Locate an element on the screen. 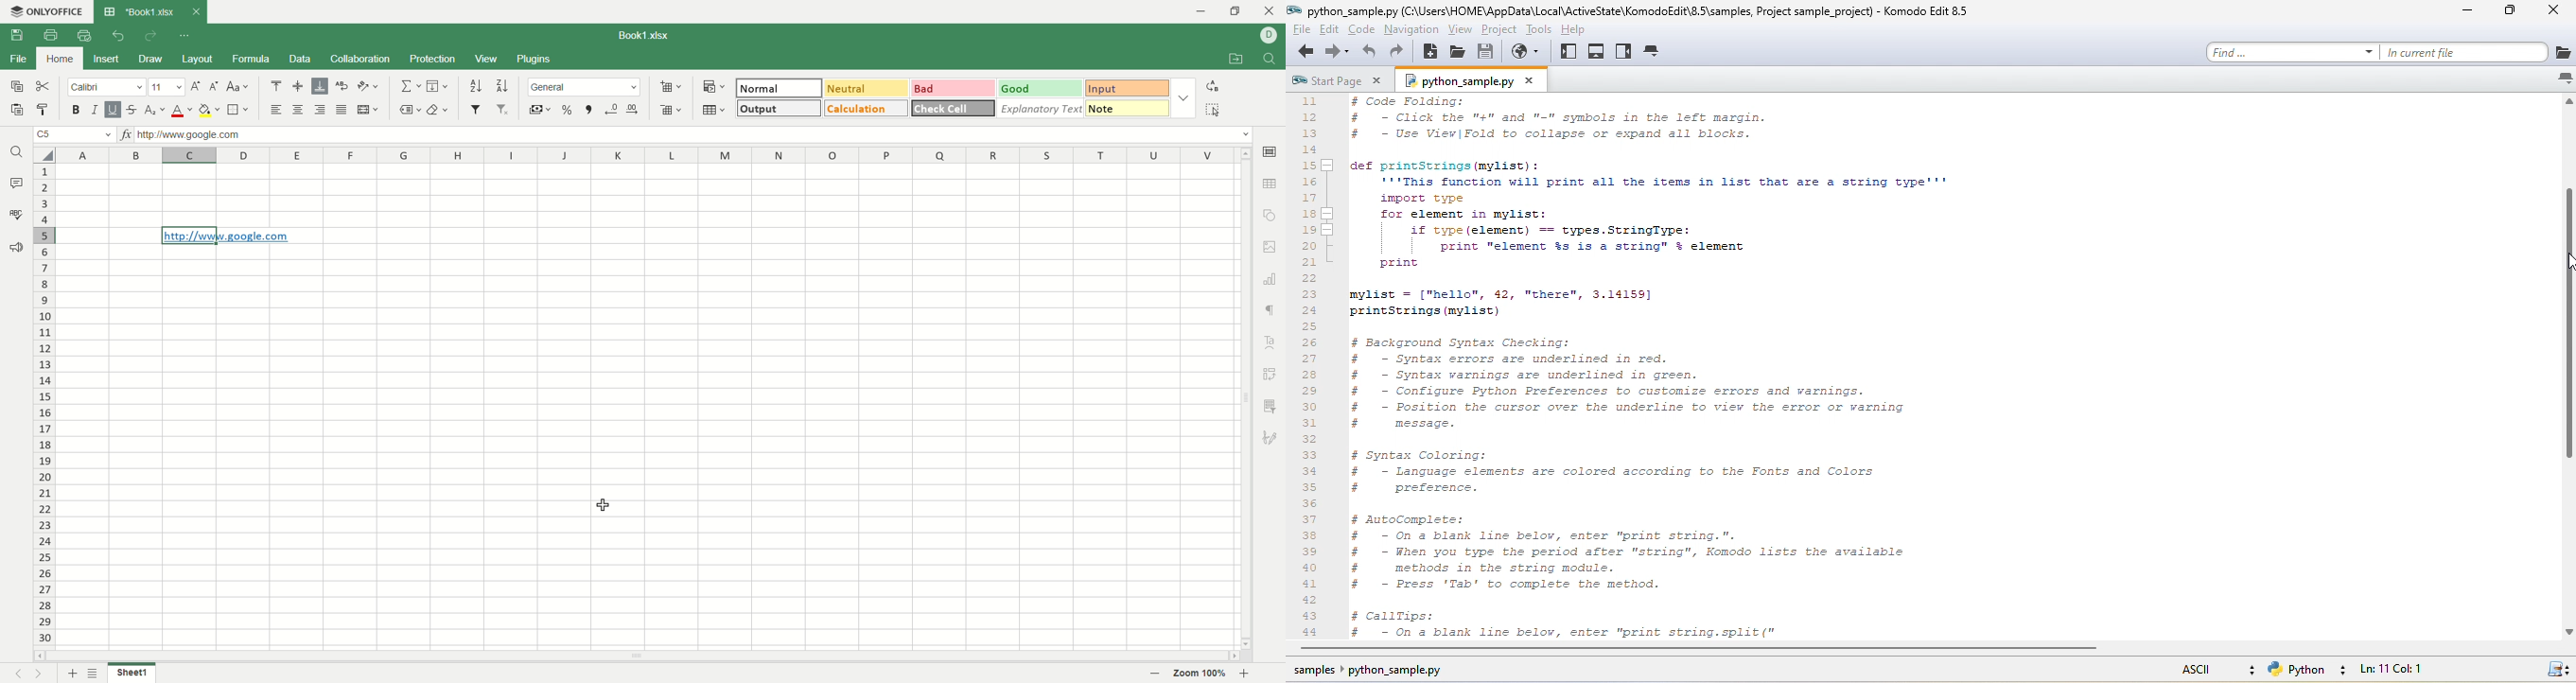  ascii is located at coordinates (2214, 667).